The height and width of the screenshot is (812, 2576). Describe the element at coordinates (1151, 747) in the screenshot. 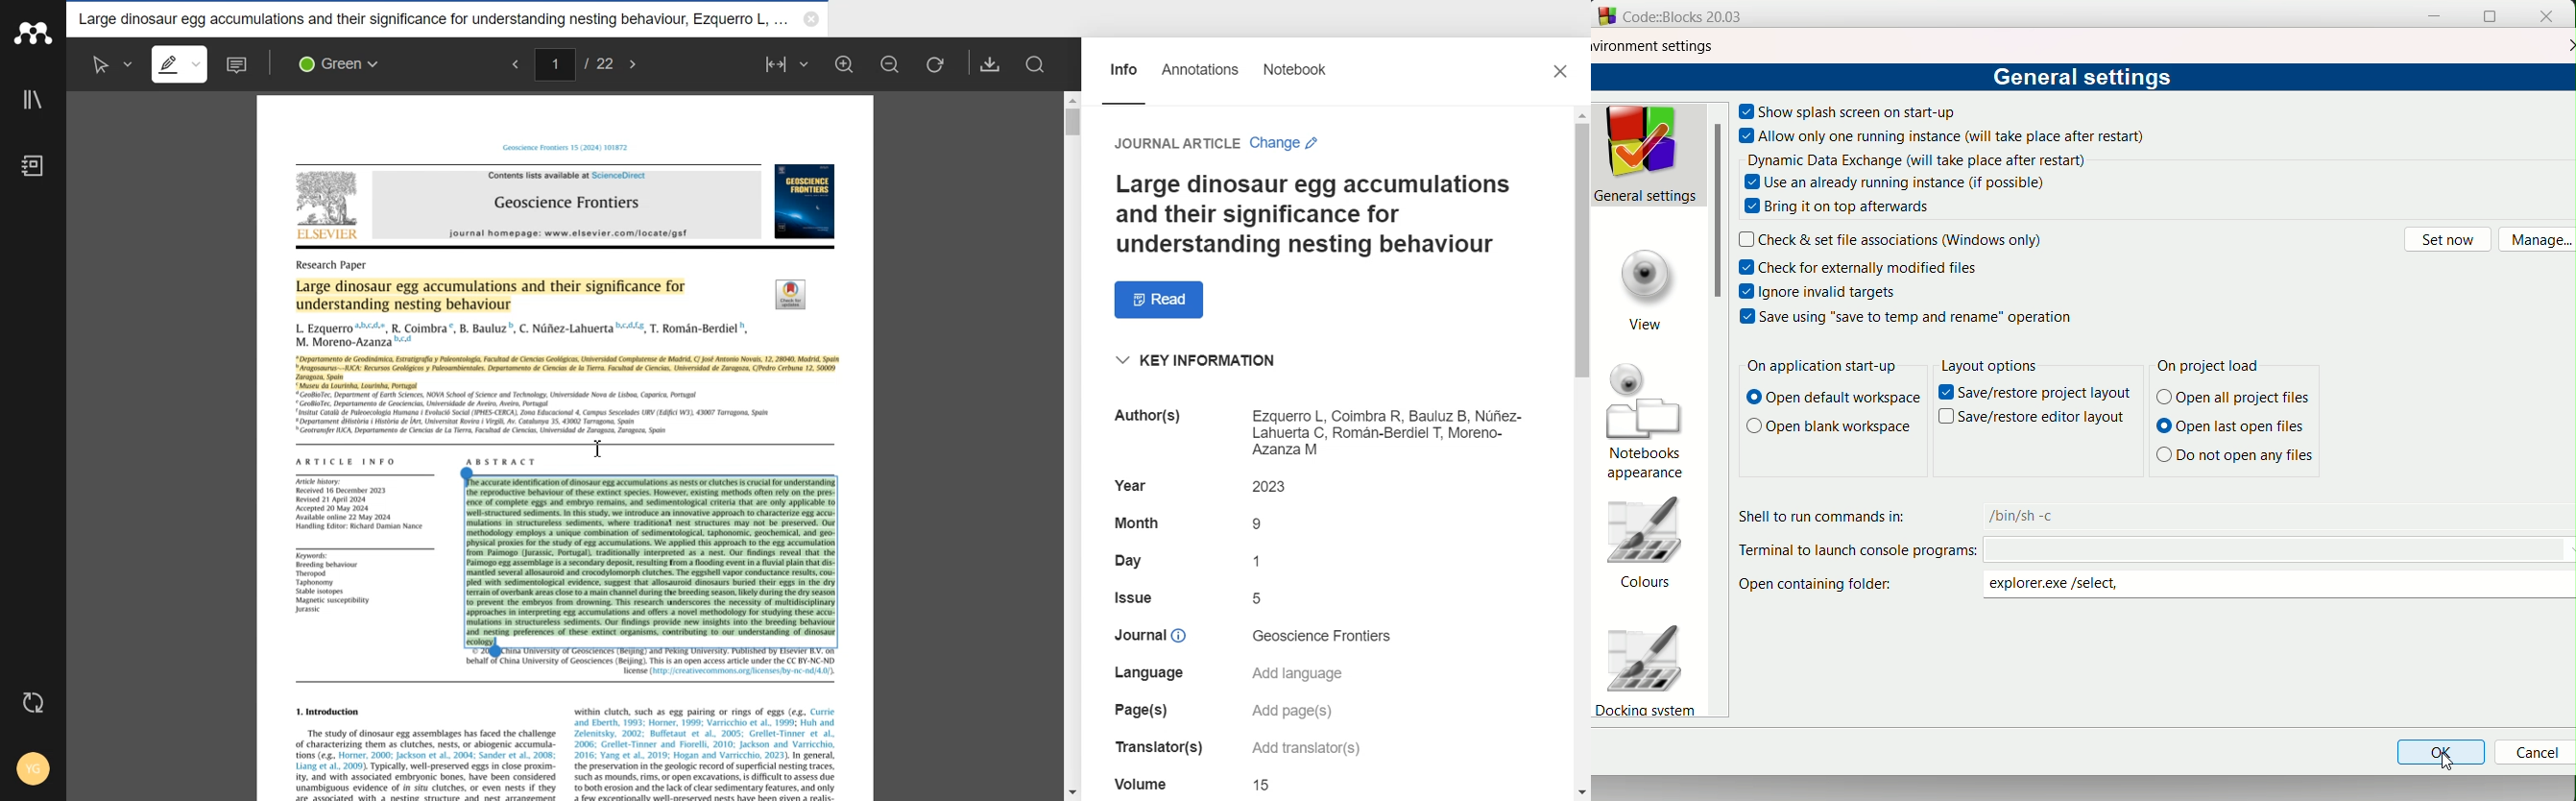

I see `text` at that location.